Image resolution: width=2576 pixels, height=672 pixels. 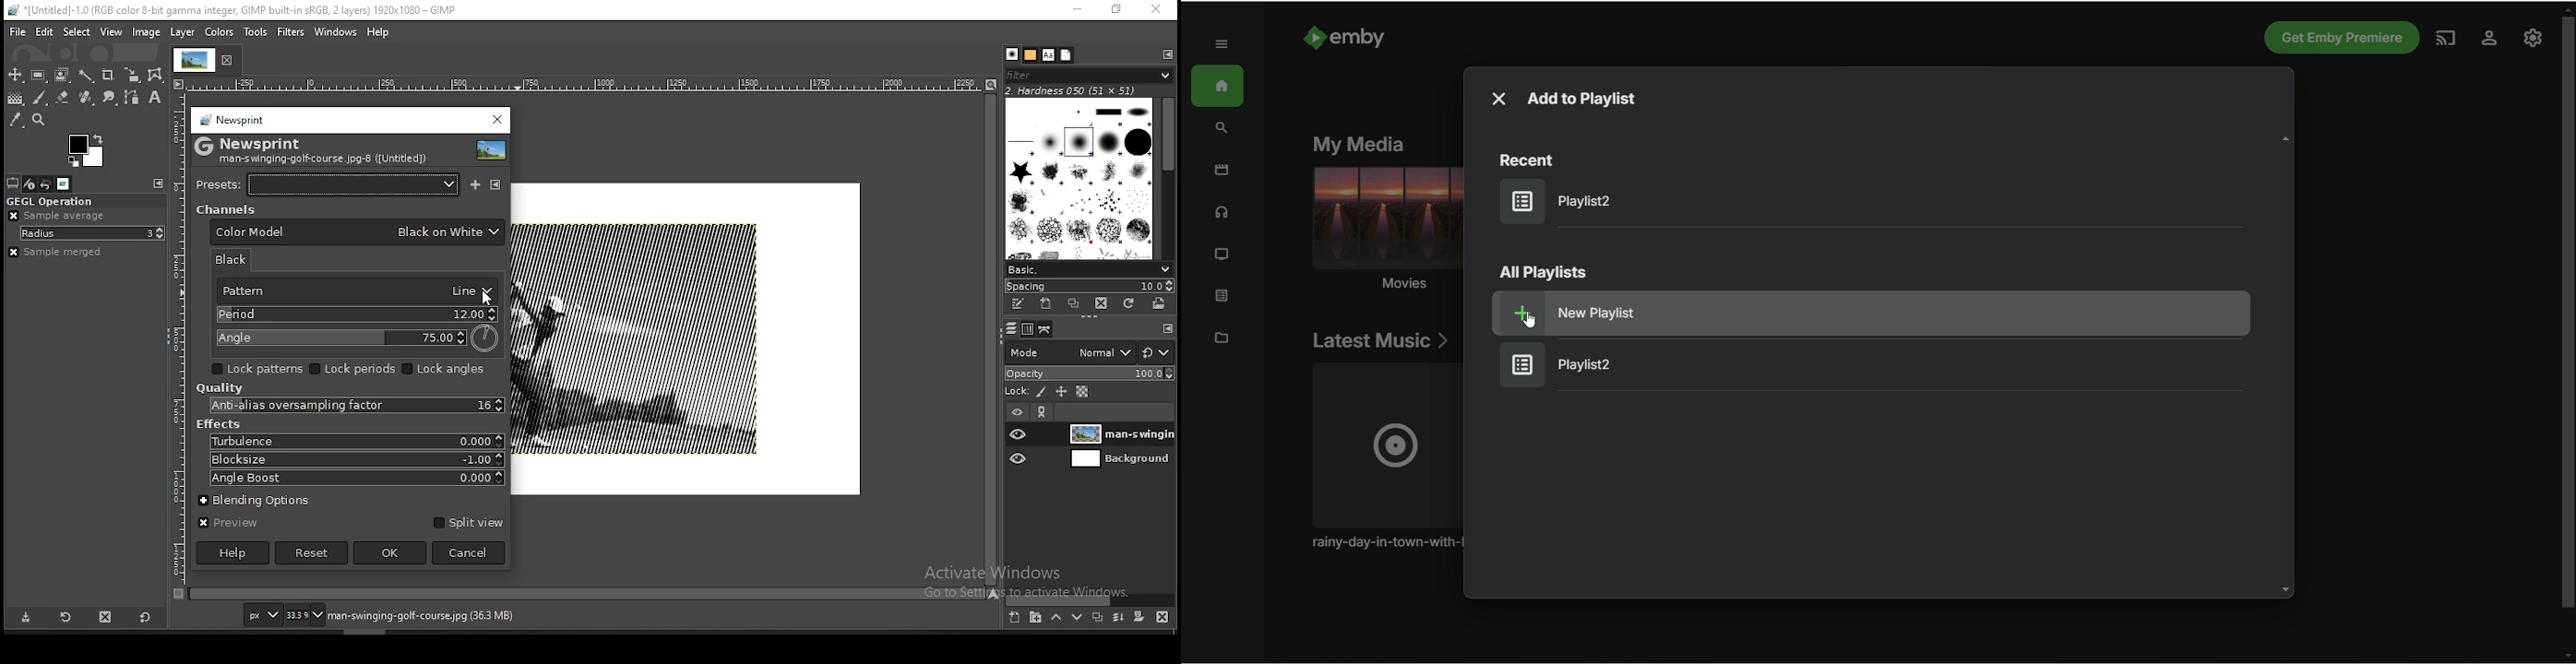 What do you see at coordinates (1079, 10) in the screenshot?
I see `minimize` at bounding box center [1079, 10].